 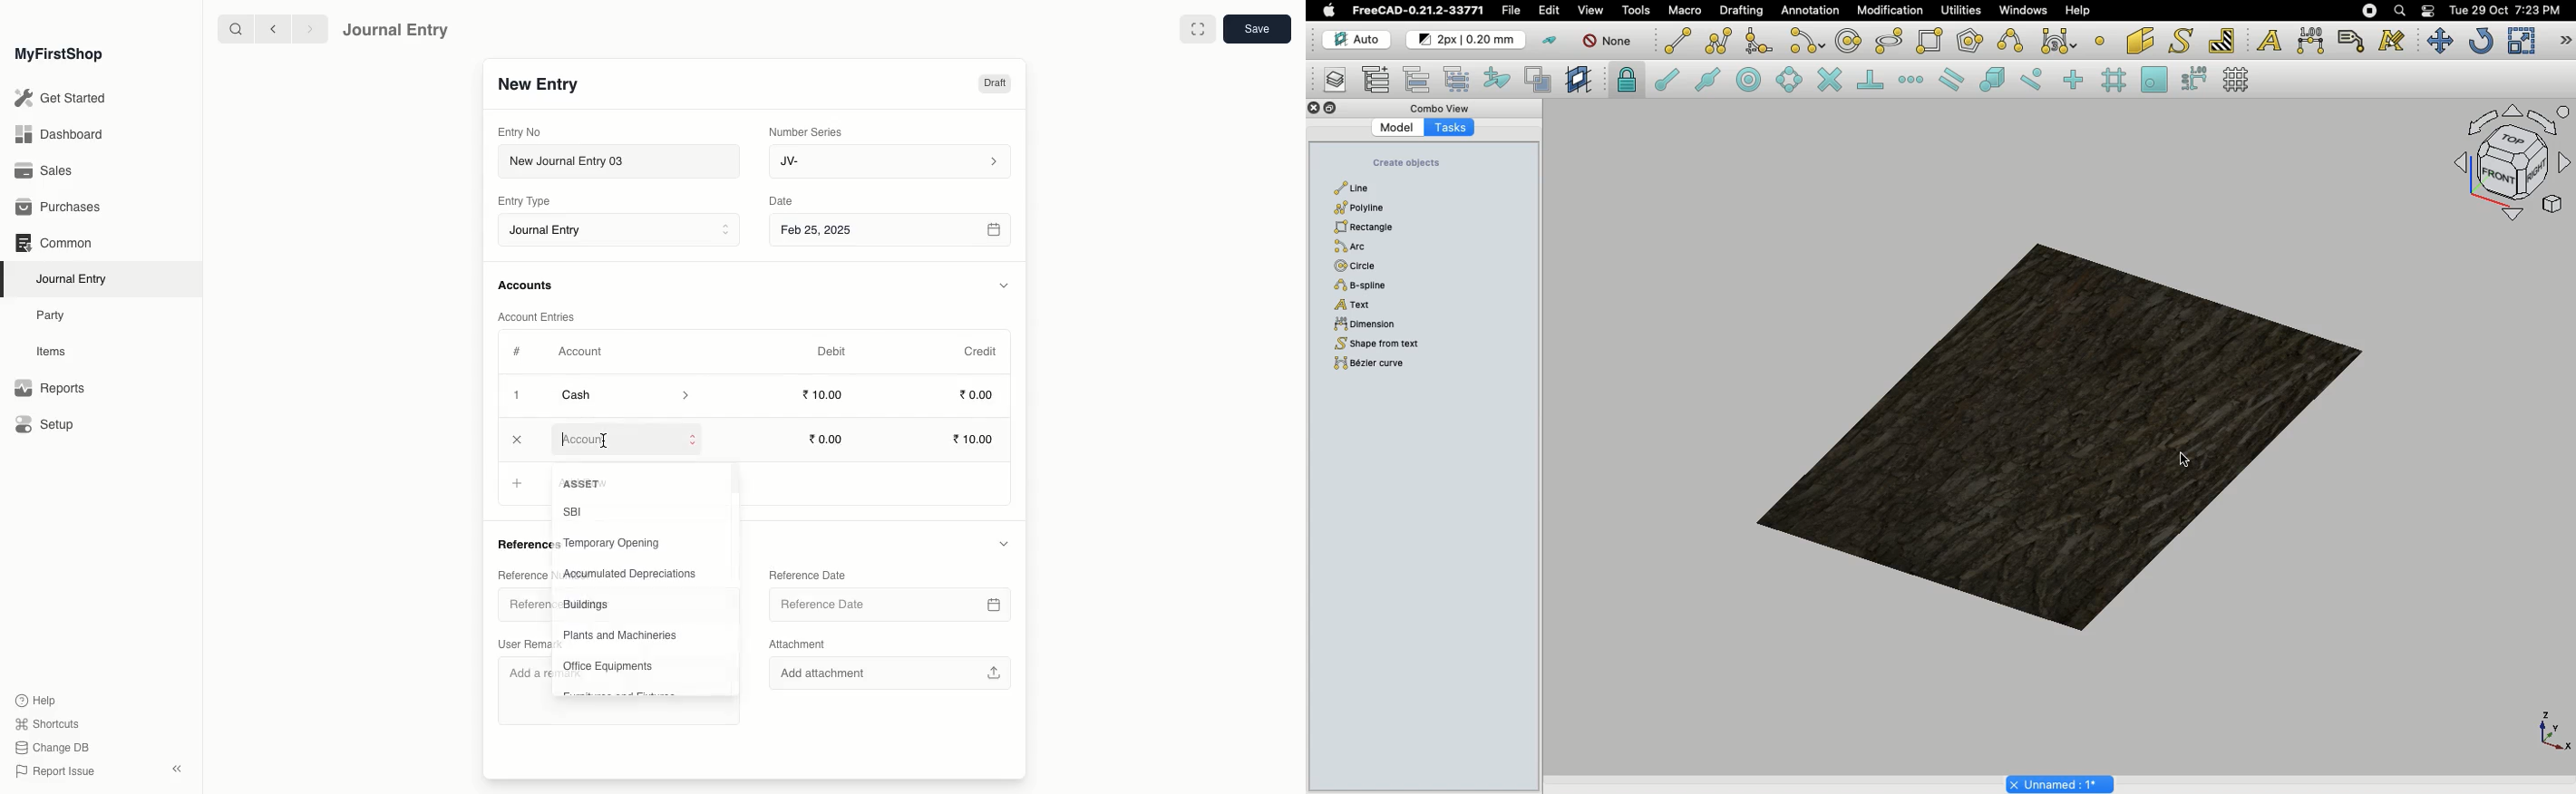 I want to click on Add attachment, so click(x=888, y=671).